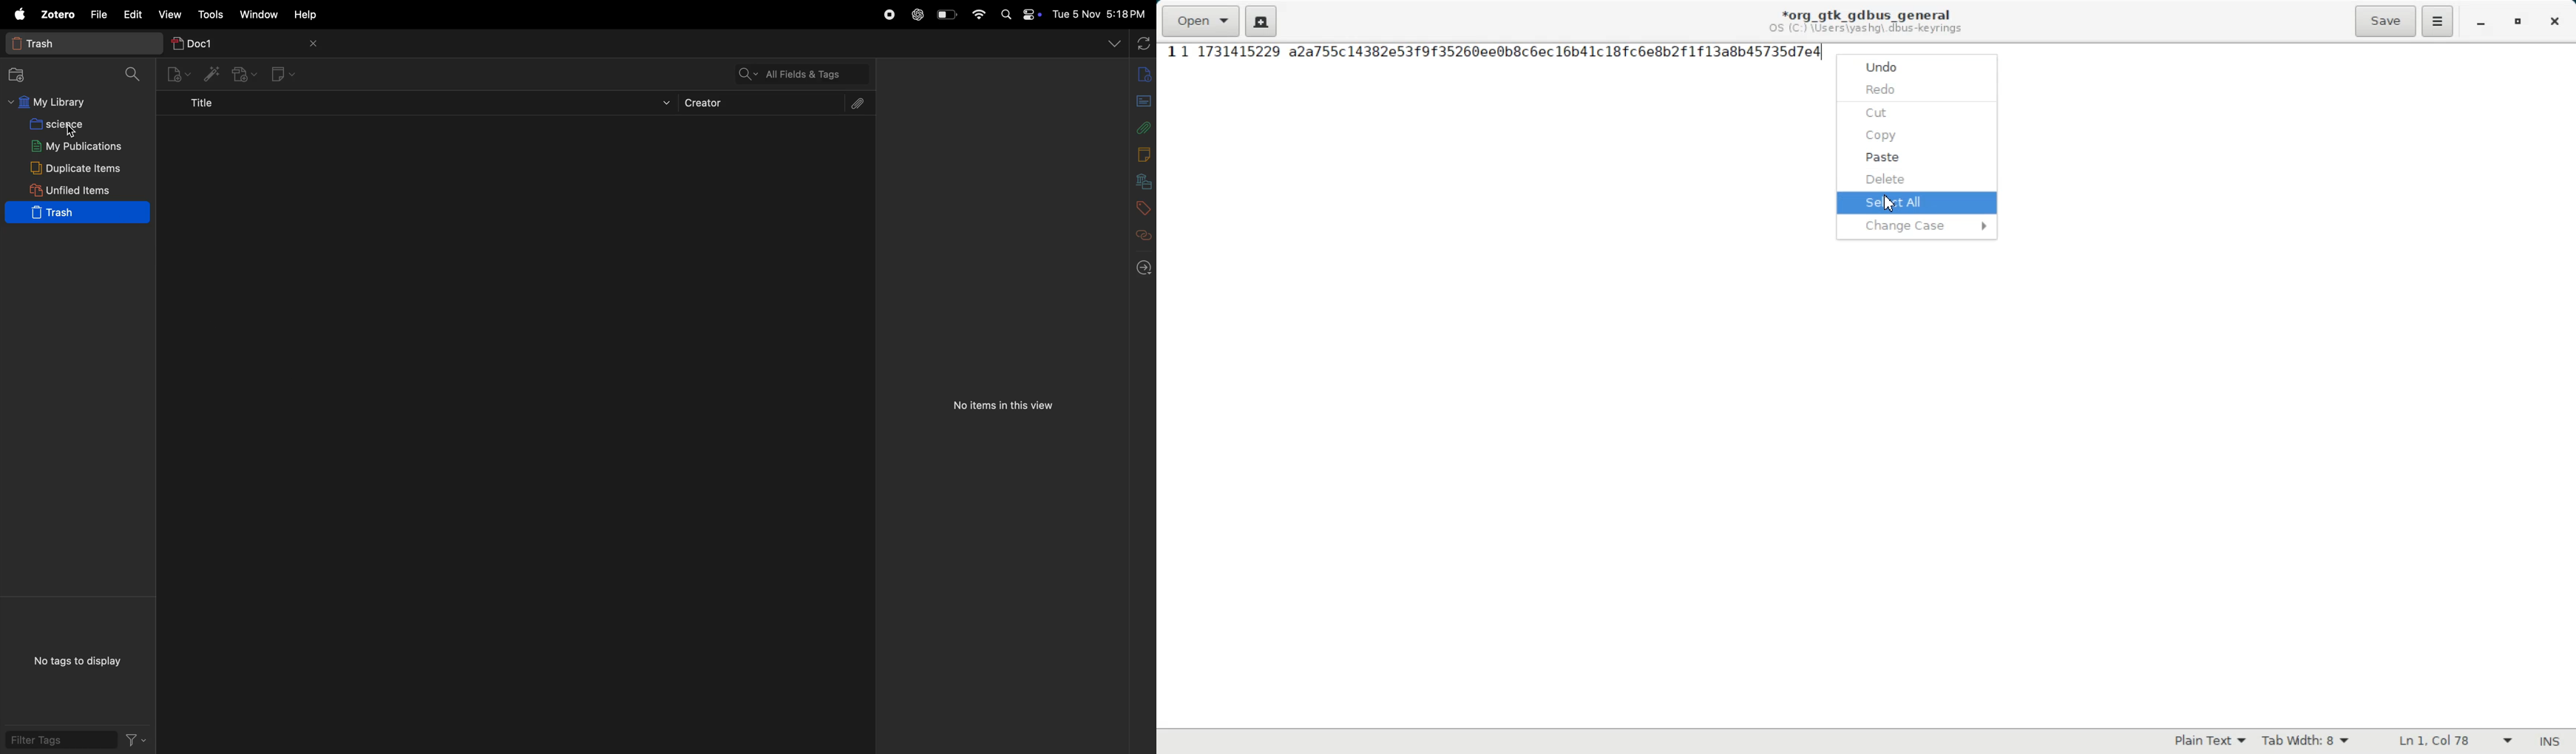 This screenshot has width=2576, height=756. Describe the element at coordinates (2385, 21) in the screenshot. I see `Save` at that location.